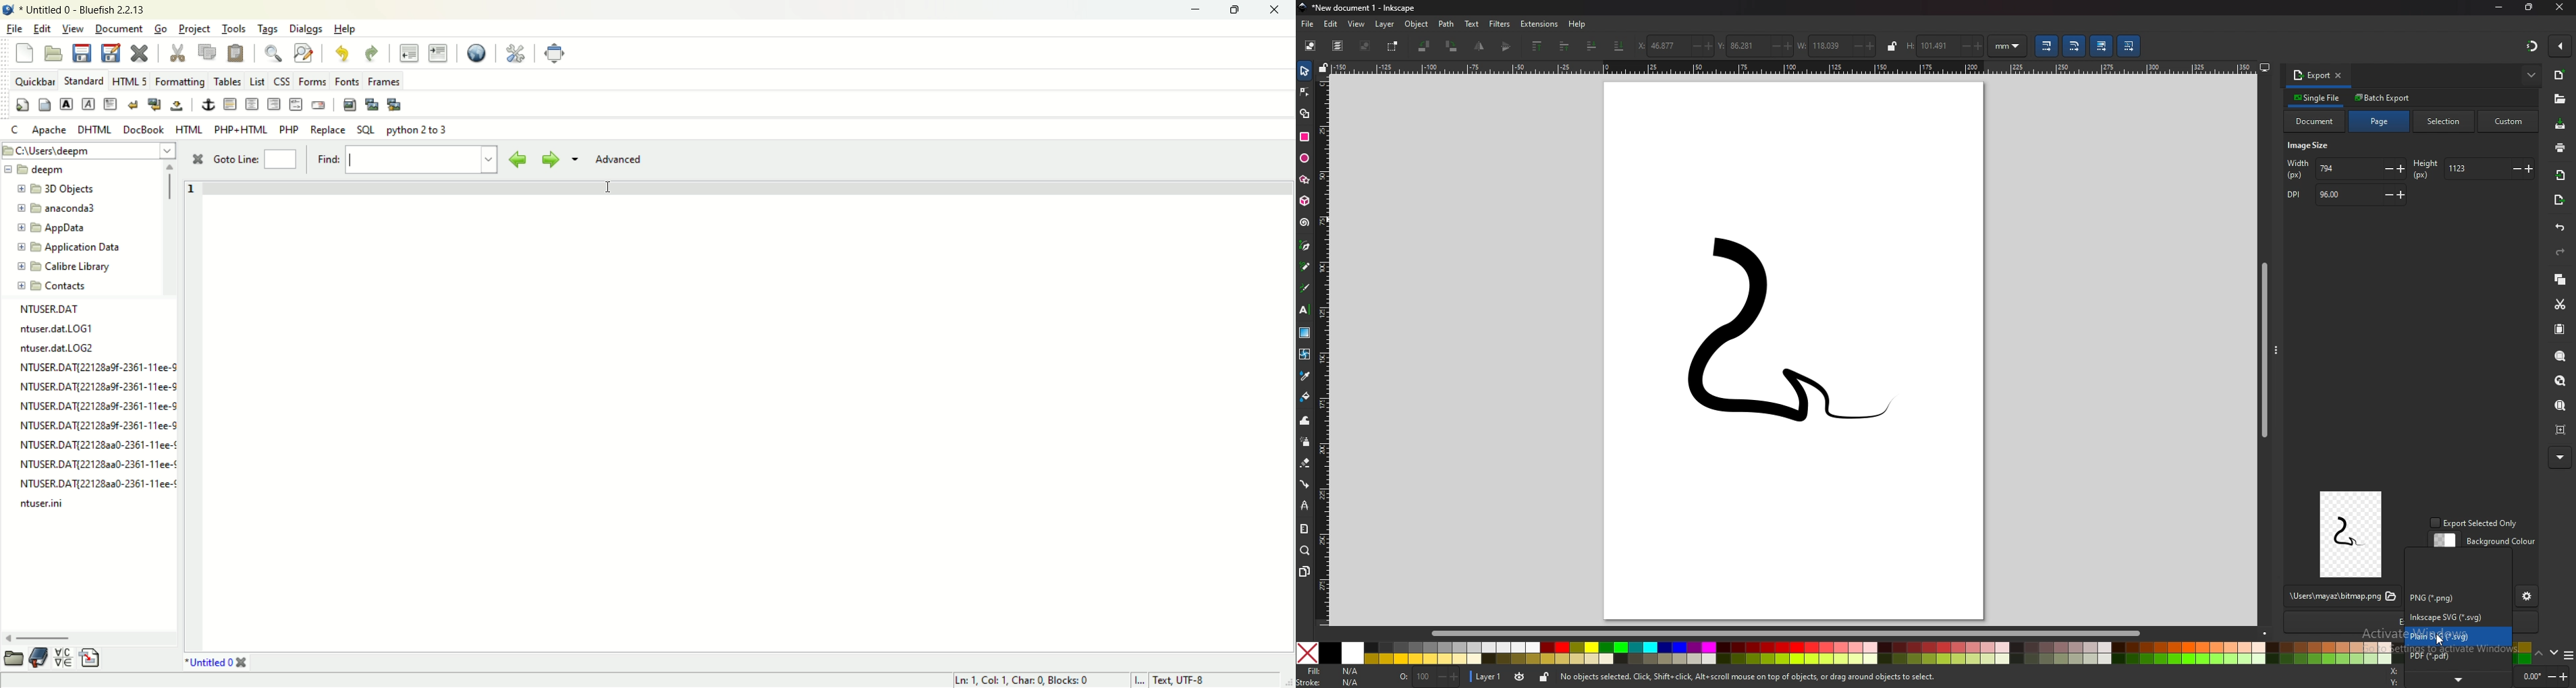 This screenshot has width=2576, height=700. What do you see at coordinates (2129, 46) in the screenshot?
I see `move patterns` at bounding box center [2129, 46].